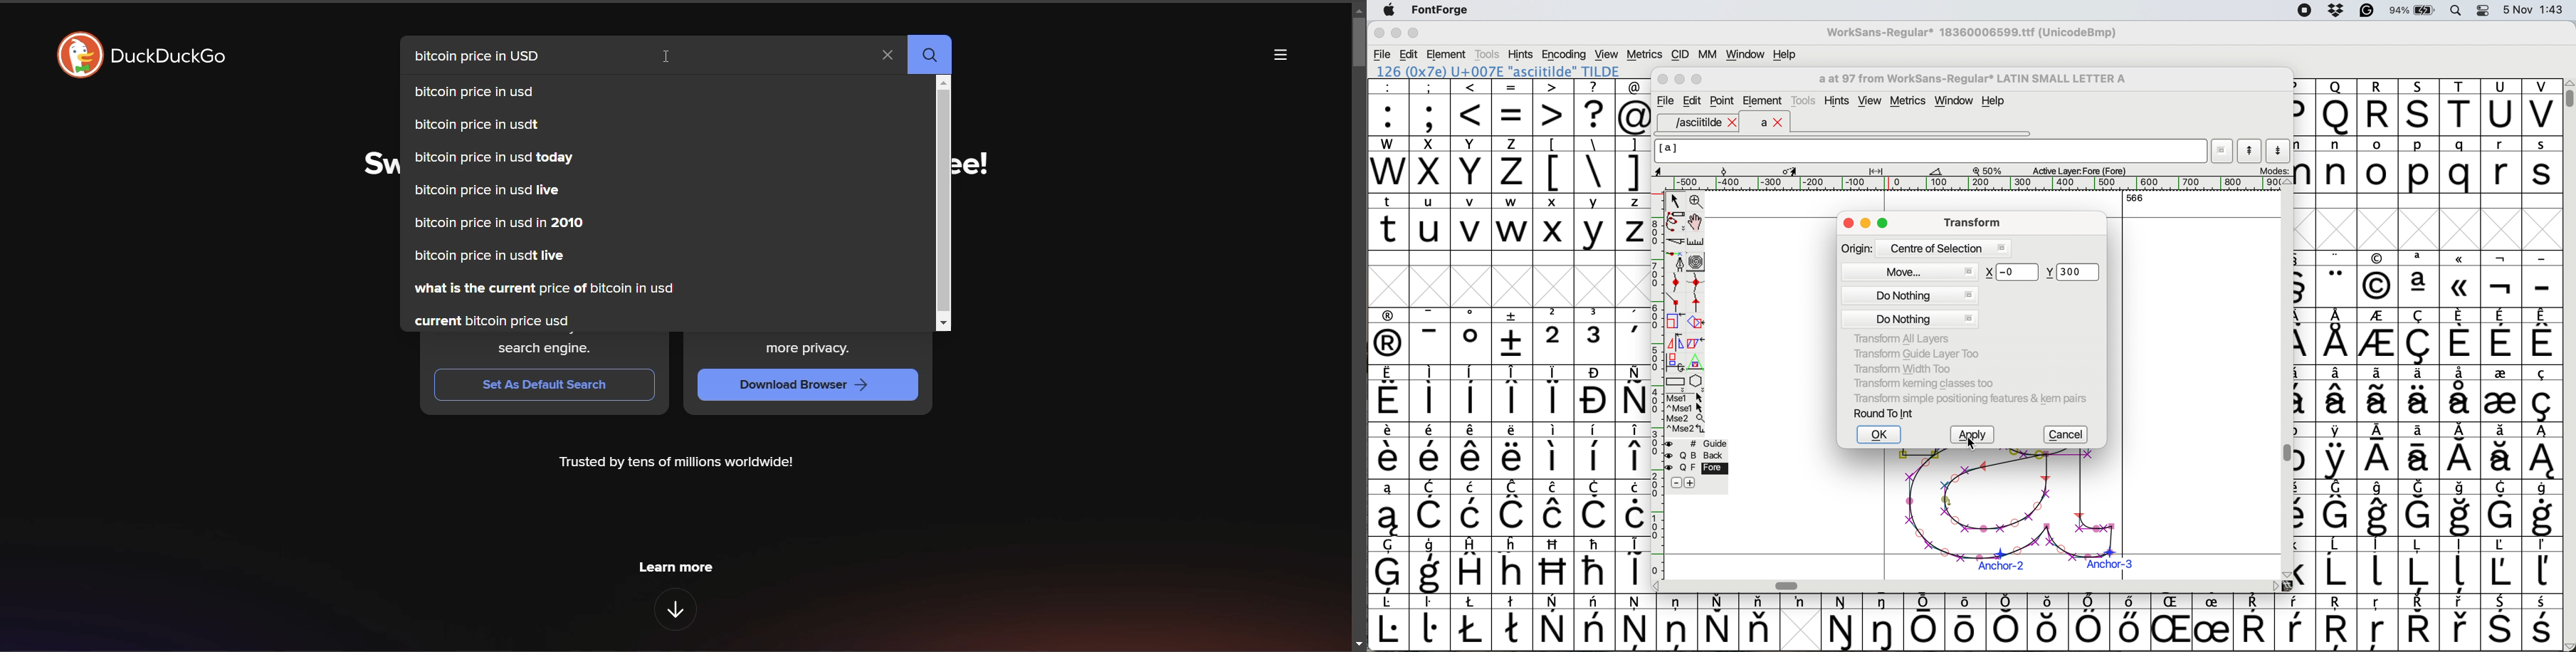 This screenshot has height=672, width=2576. Describe the element at coordinates (1839, 101) in the screenshot. I see `hints` at that location.